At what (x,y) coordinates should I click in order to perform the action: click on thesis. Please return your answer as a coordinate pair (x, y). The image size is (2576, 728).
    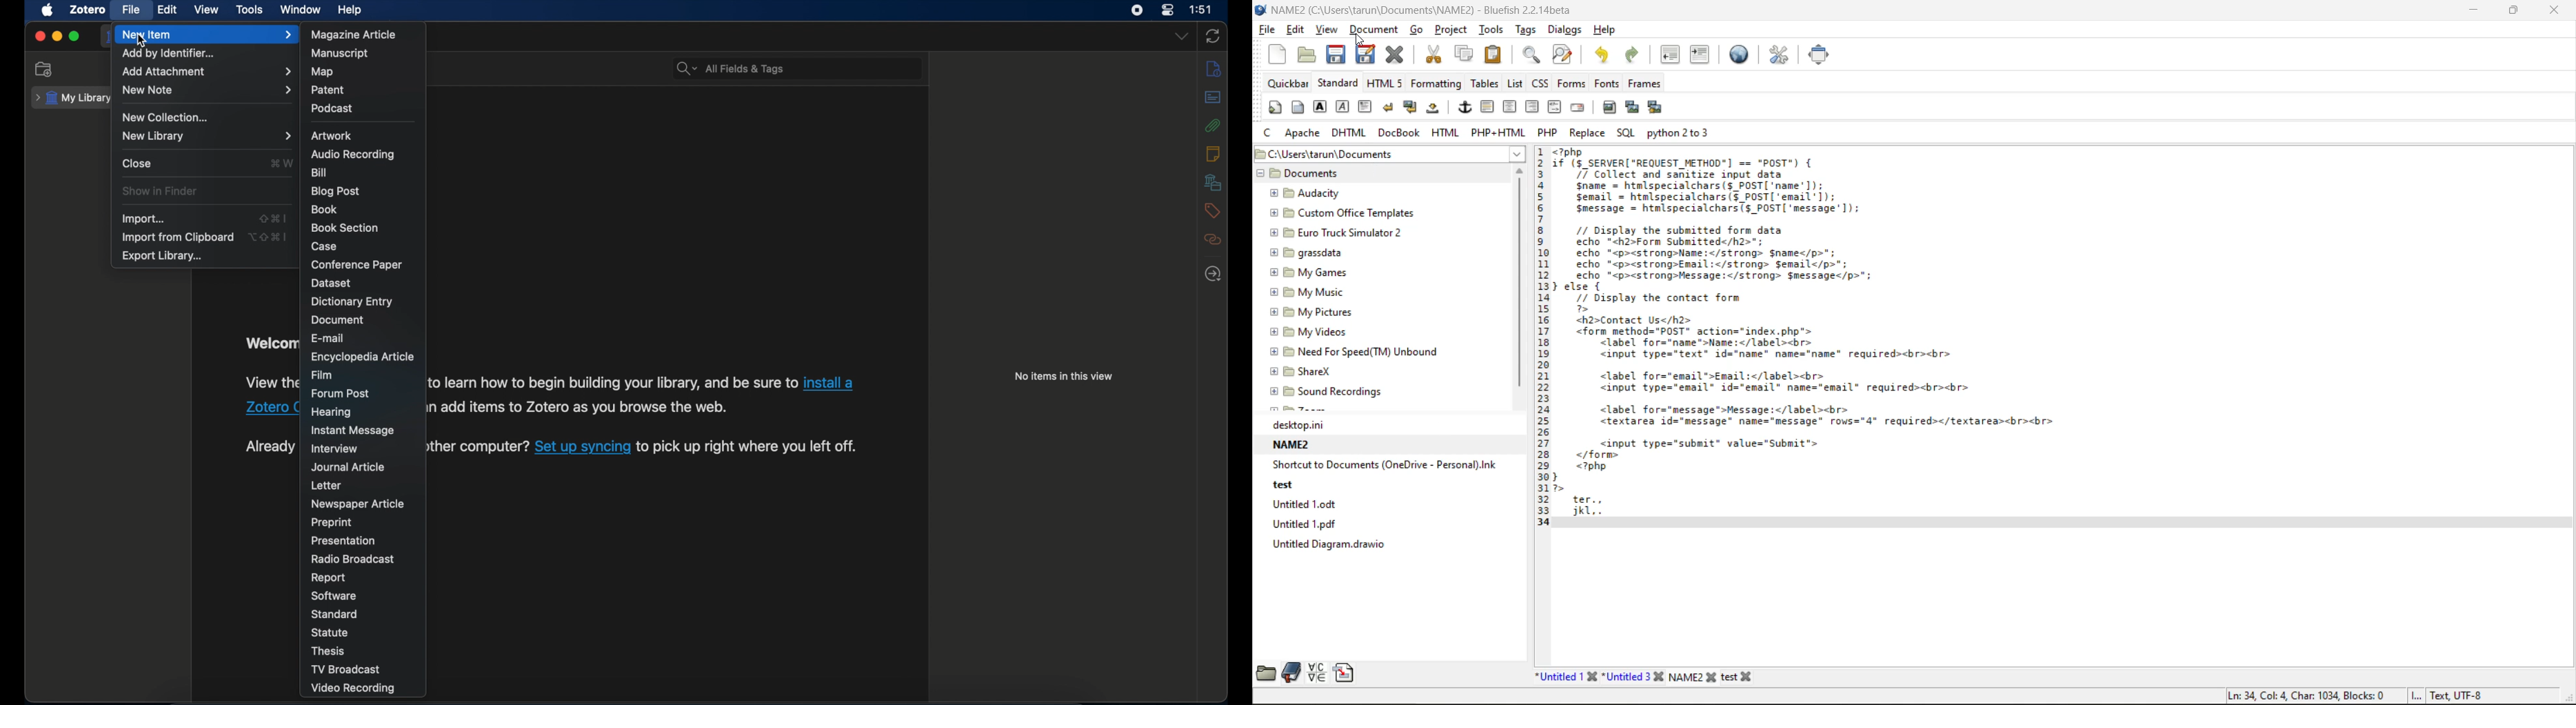
    Looking at the image, I should click on (330, 651).